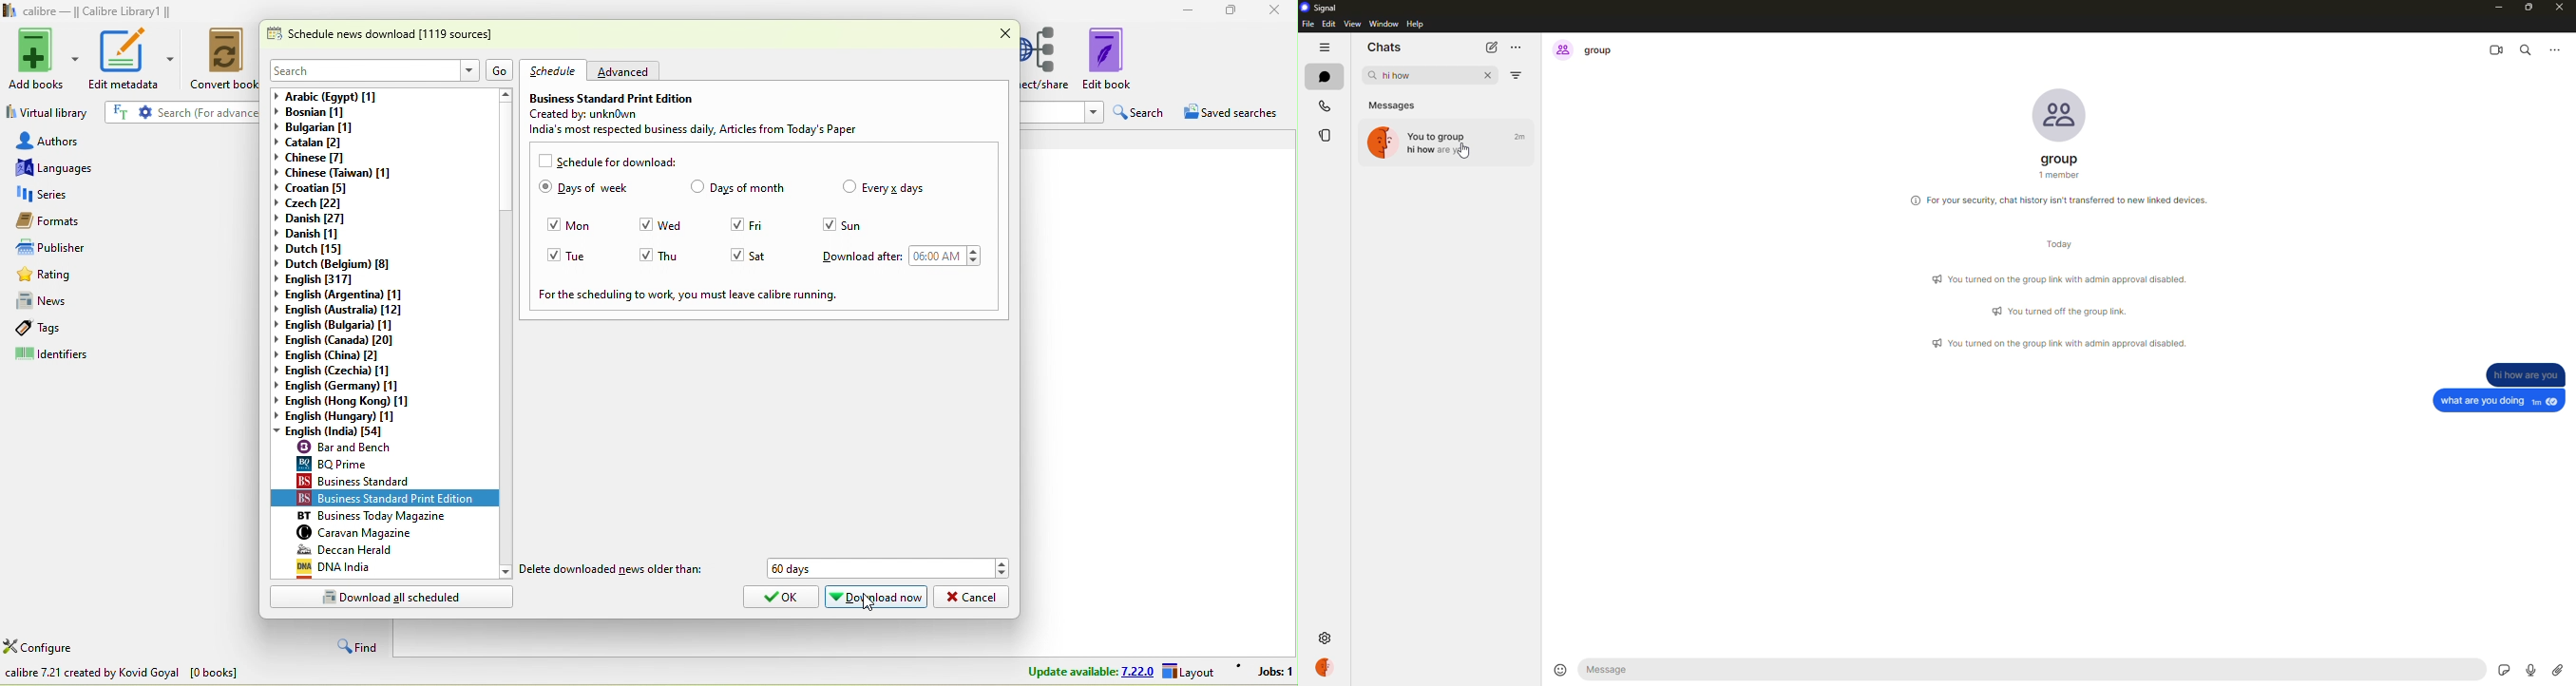 The image size is (2576, 700). Describe the element at coordinates (359, 644) in the screenshot. I see `find` at that location.